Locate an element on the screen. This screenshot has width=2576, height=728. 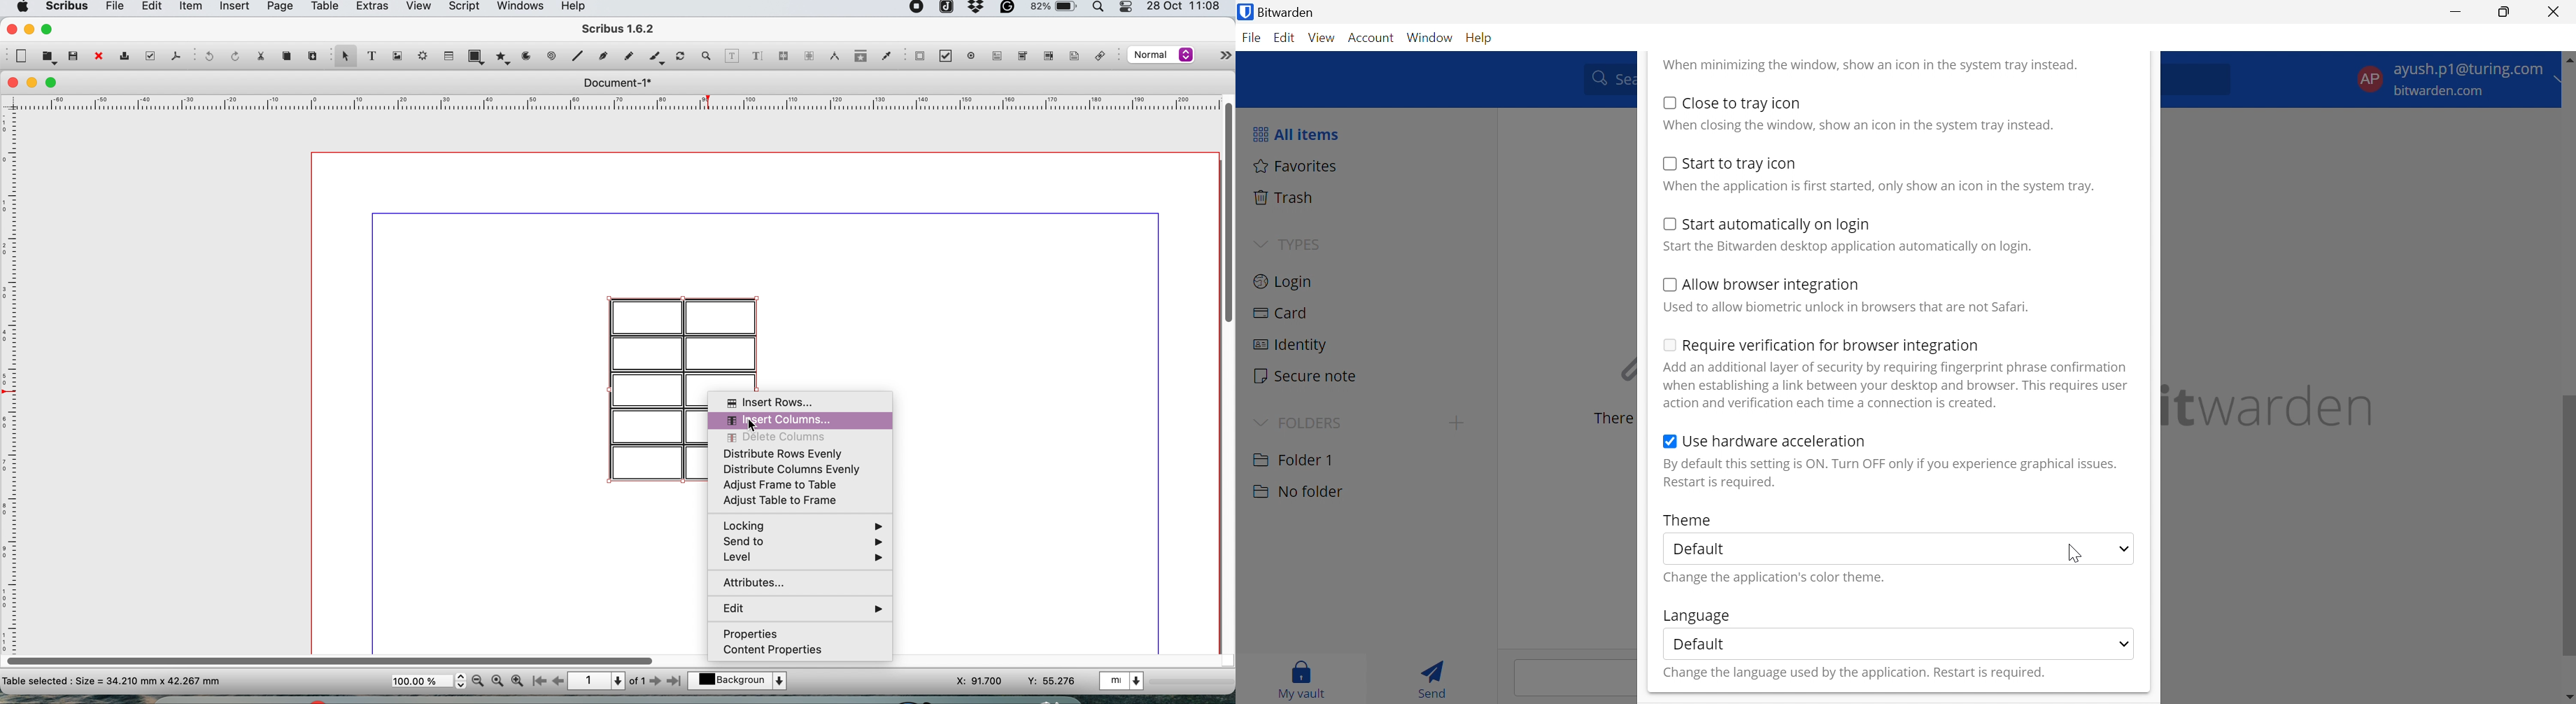
copy is located at coordinates (289, 56).